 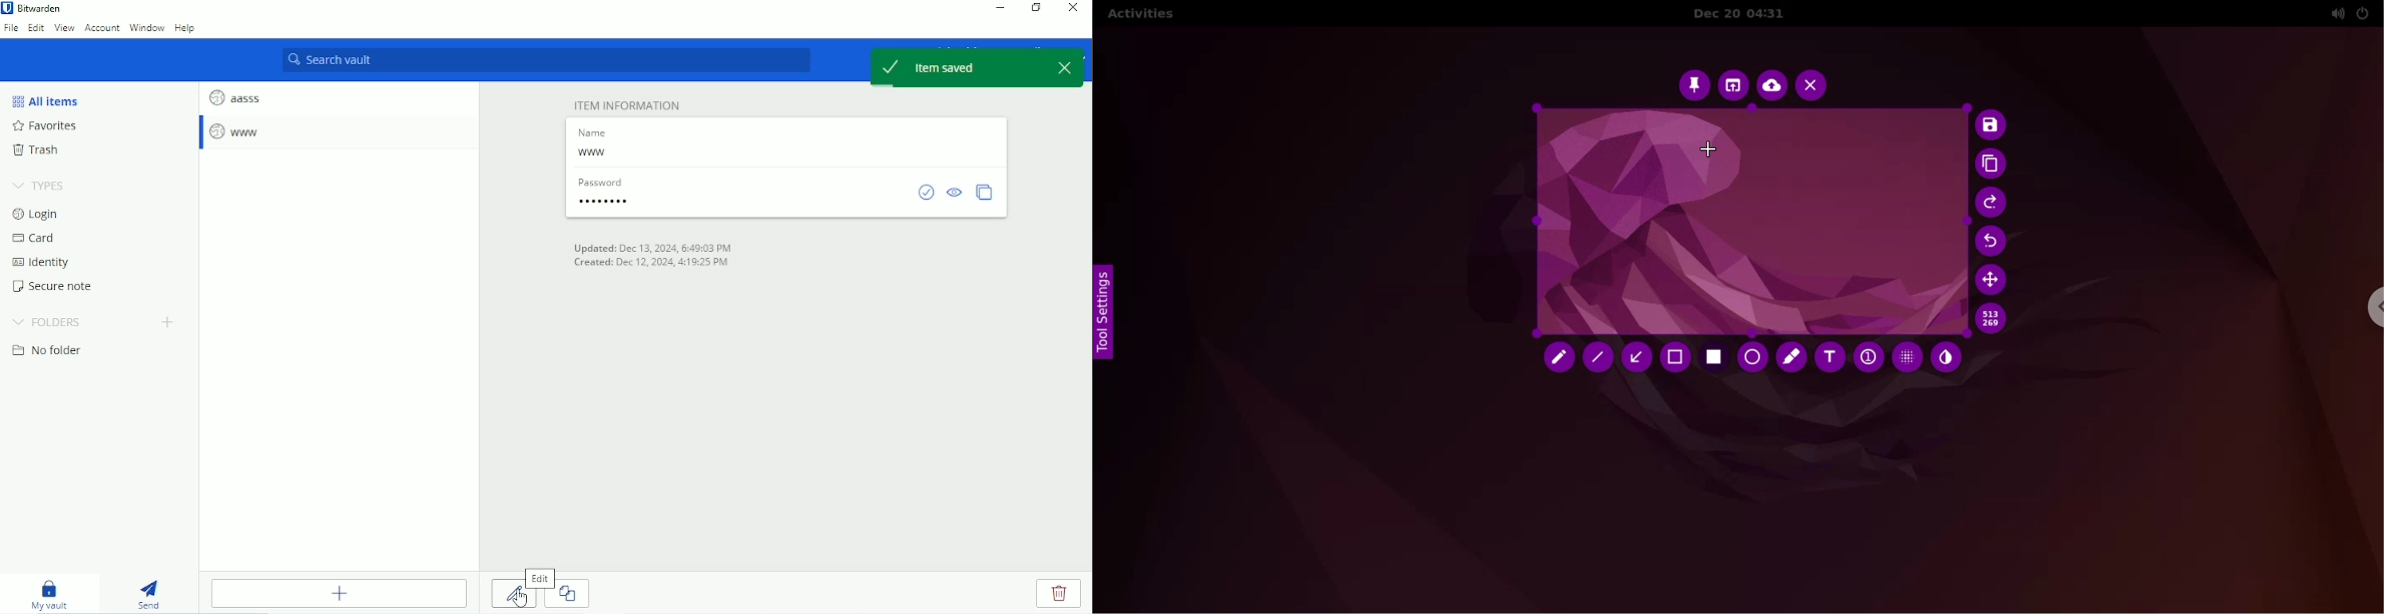 I want to click on Trash, so click(x=35, y=152).